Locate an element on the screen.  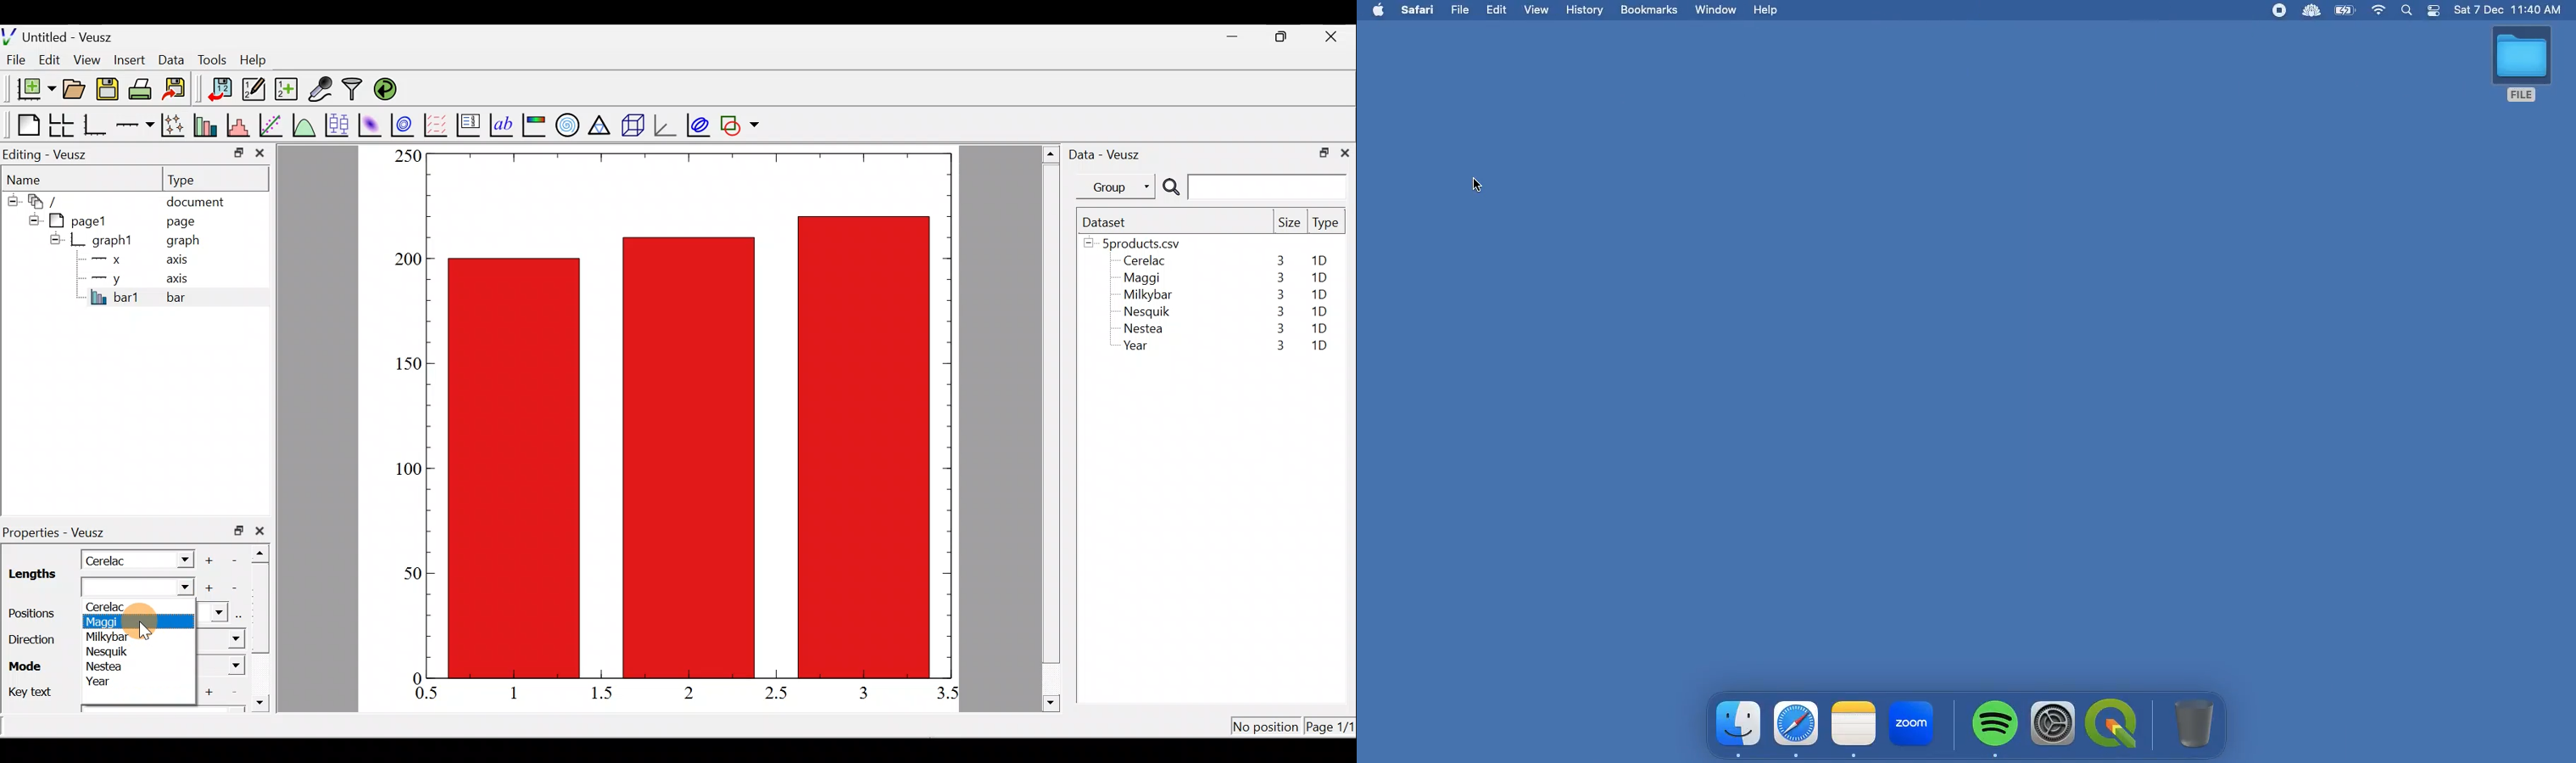
Search bar is located at coordinates (1252, 187).